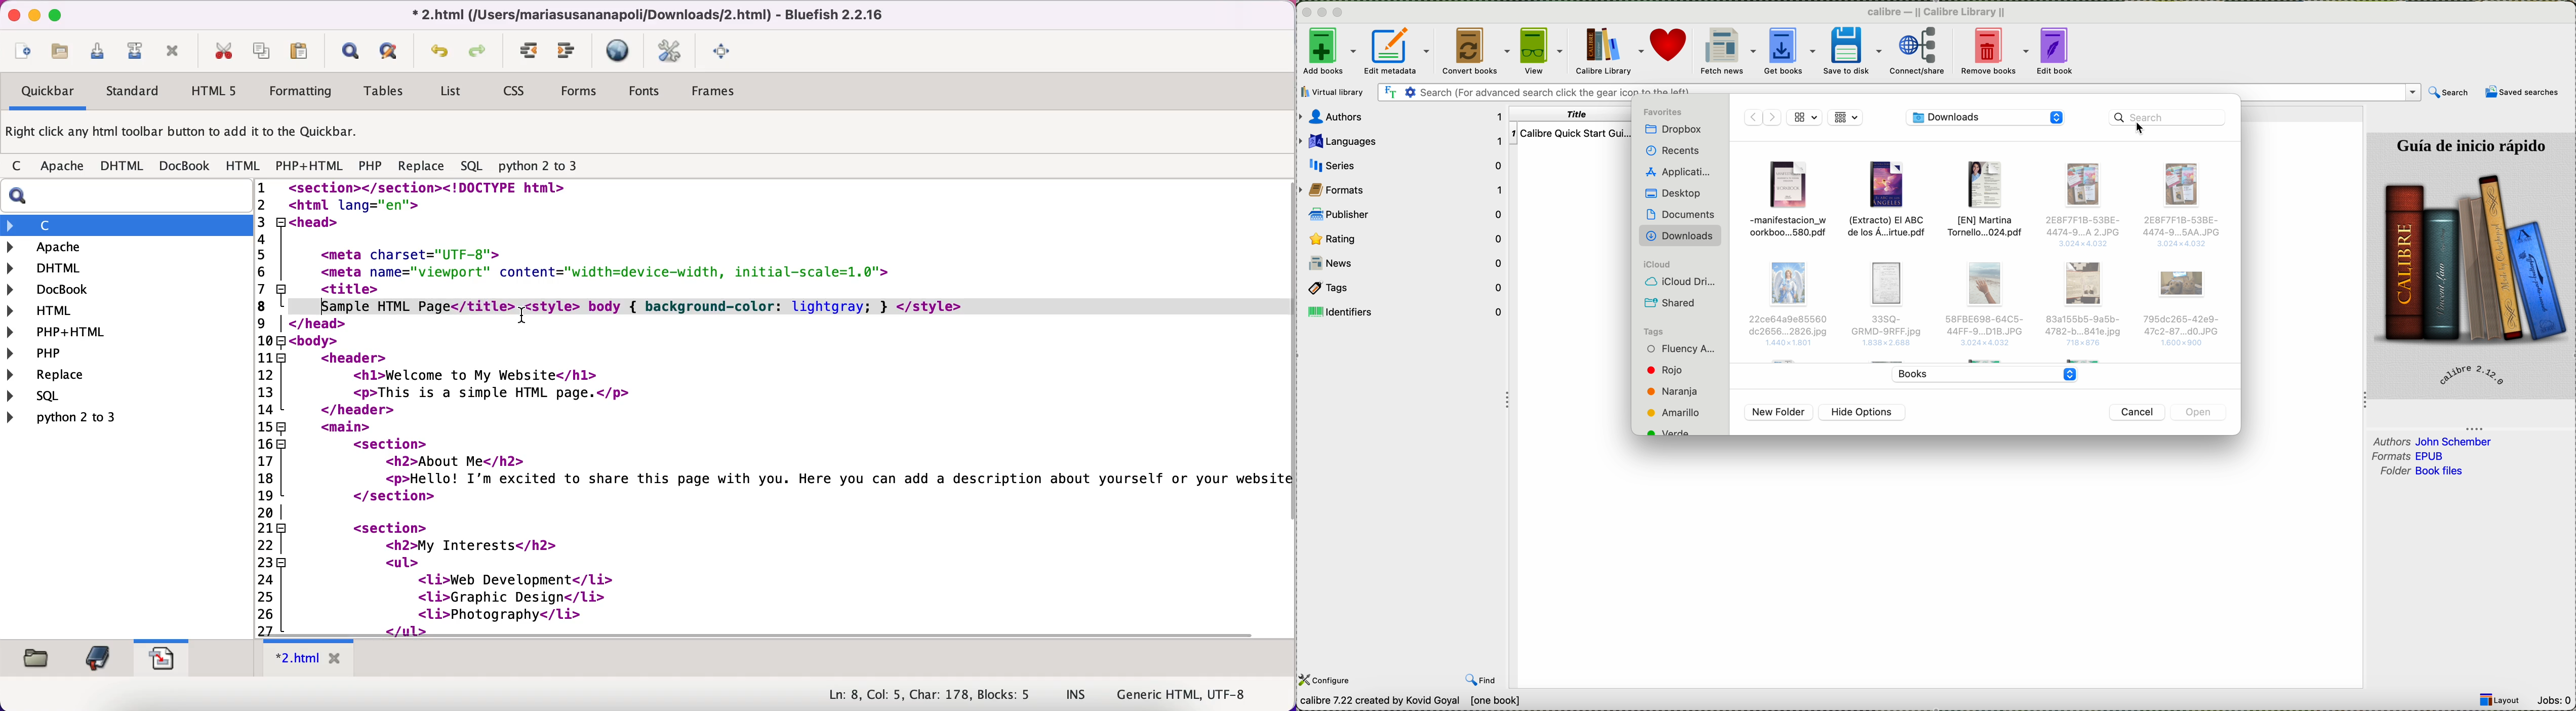  Describe the element at coordinates (270, 408) in the screenshot. I see `line numbers` at that location.